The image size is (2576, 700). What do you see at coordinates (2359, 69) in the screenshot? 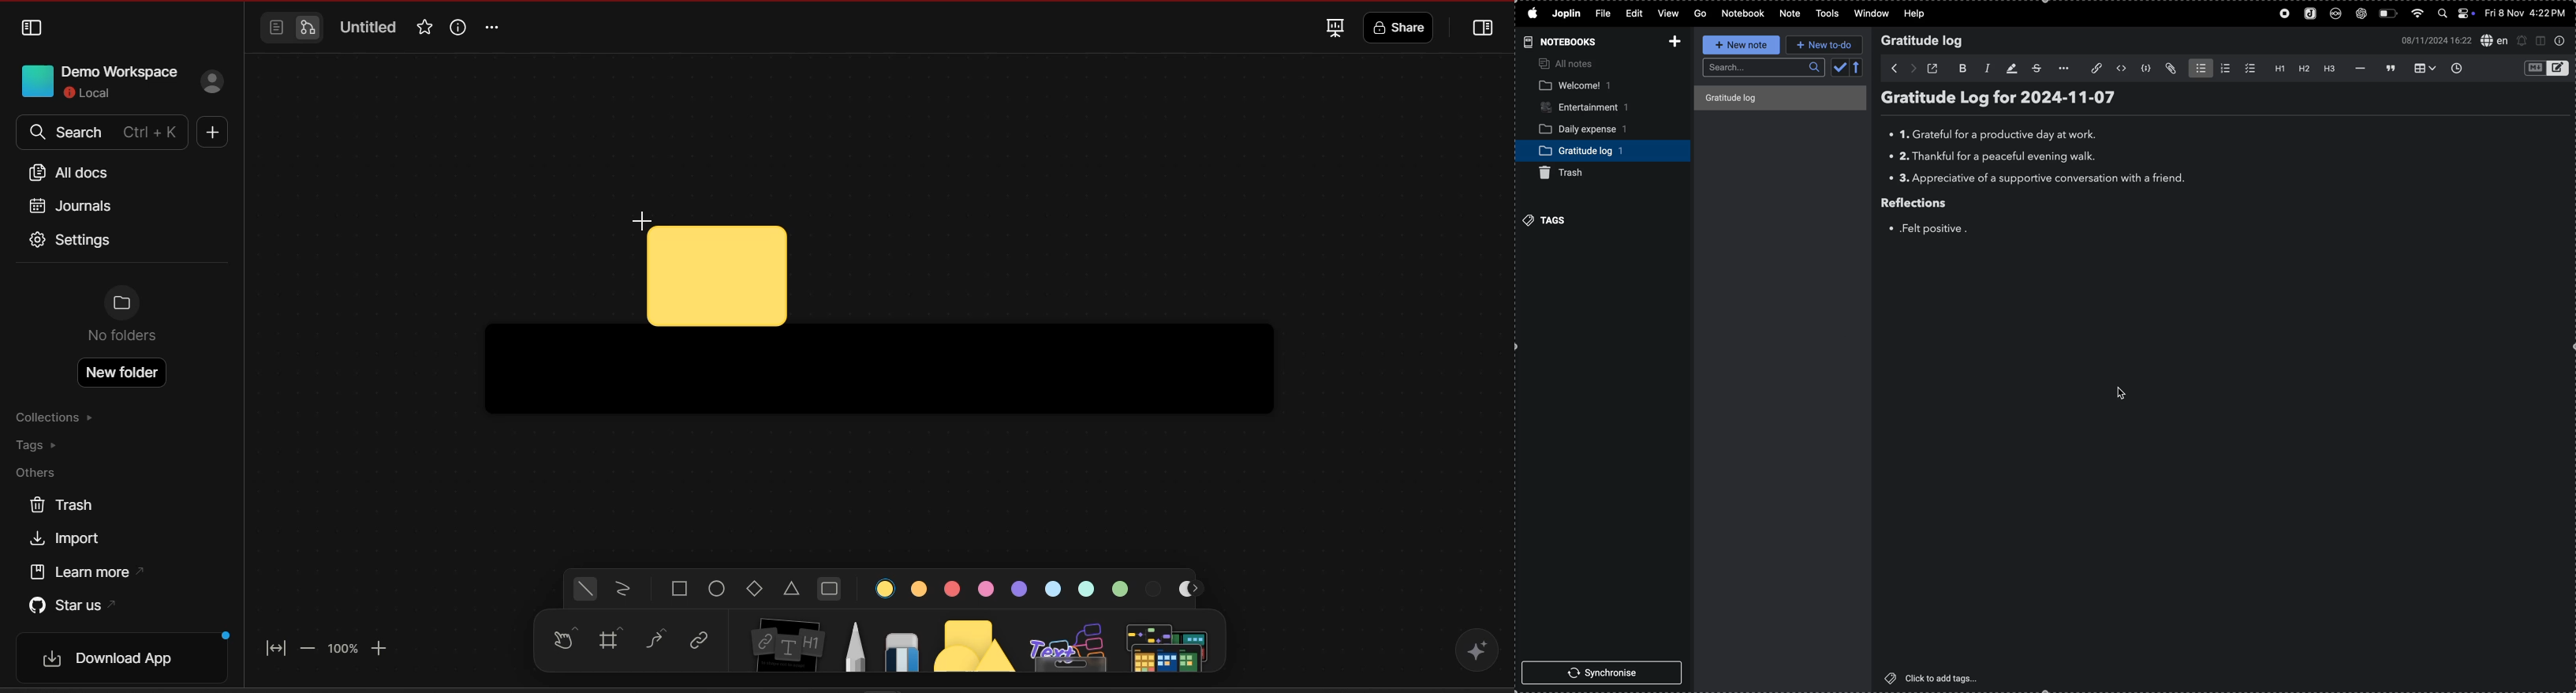
I see `horrizontal line` at bounding box center [2359, 69].